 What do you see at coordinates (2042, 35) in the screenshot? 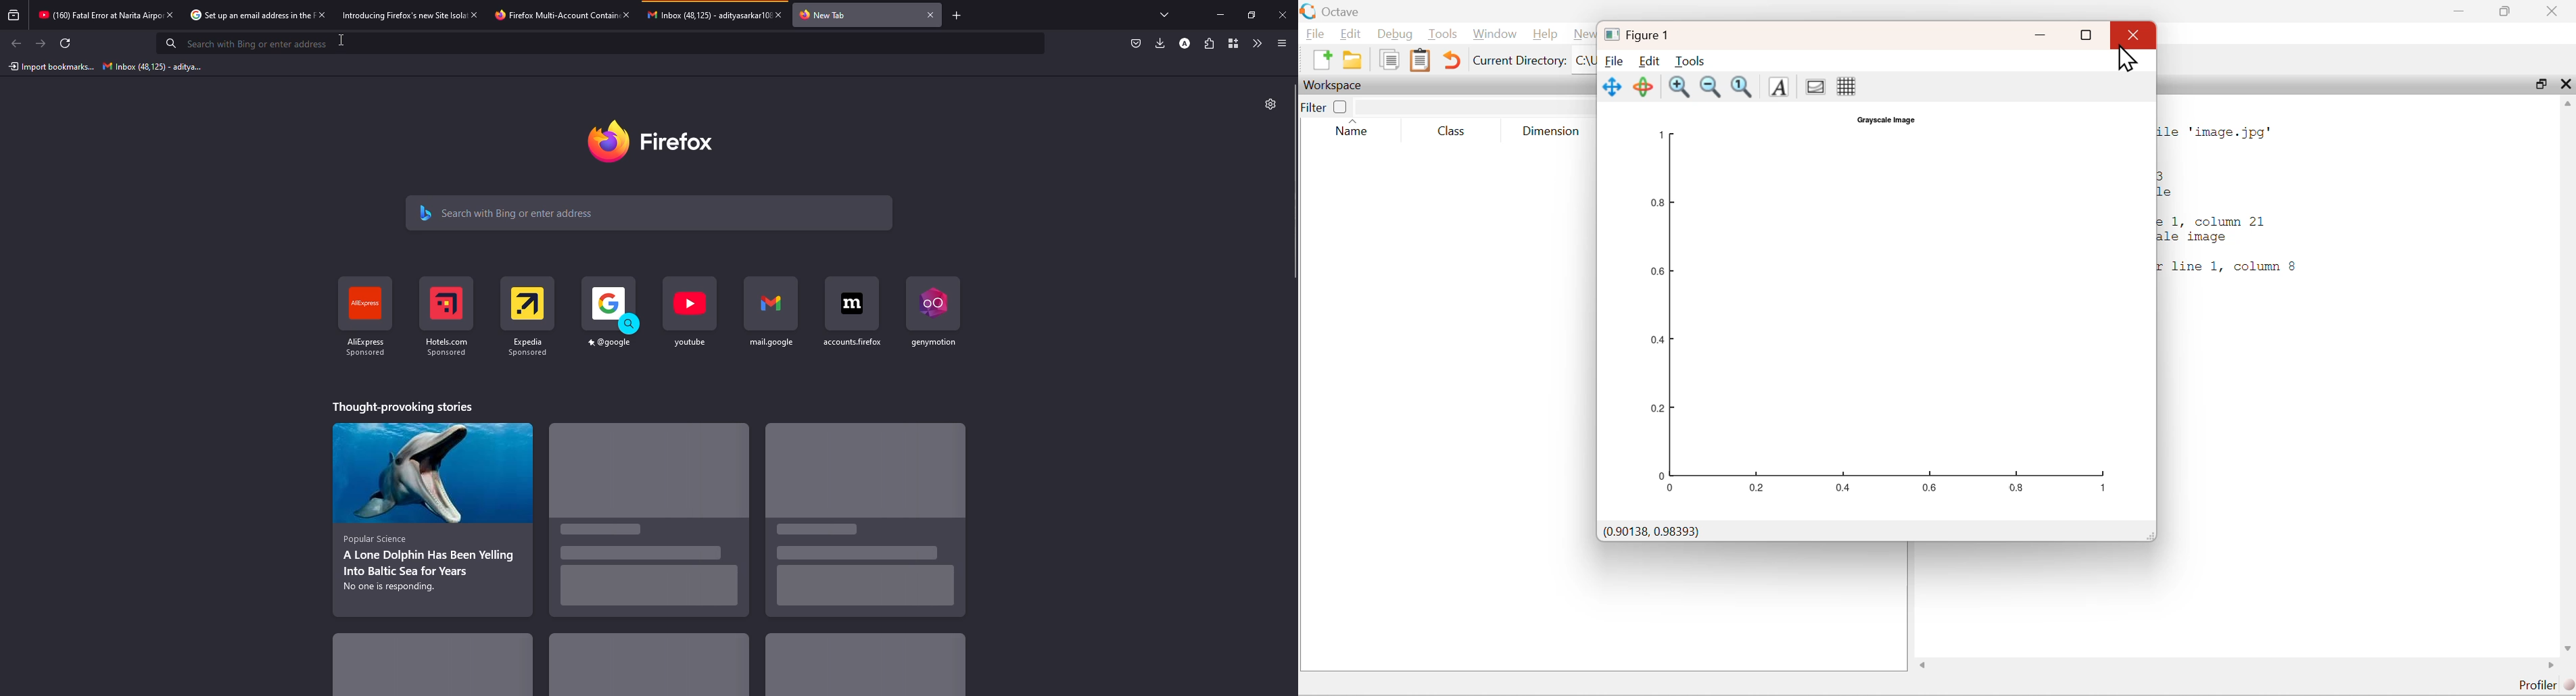
I see `Minimize` at bounding box center [2042, 35].